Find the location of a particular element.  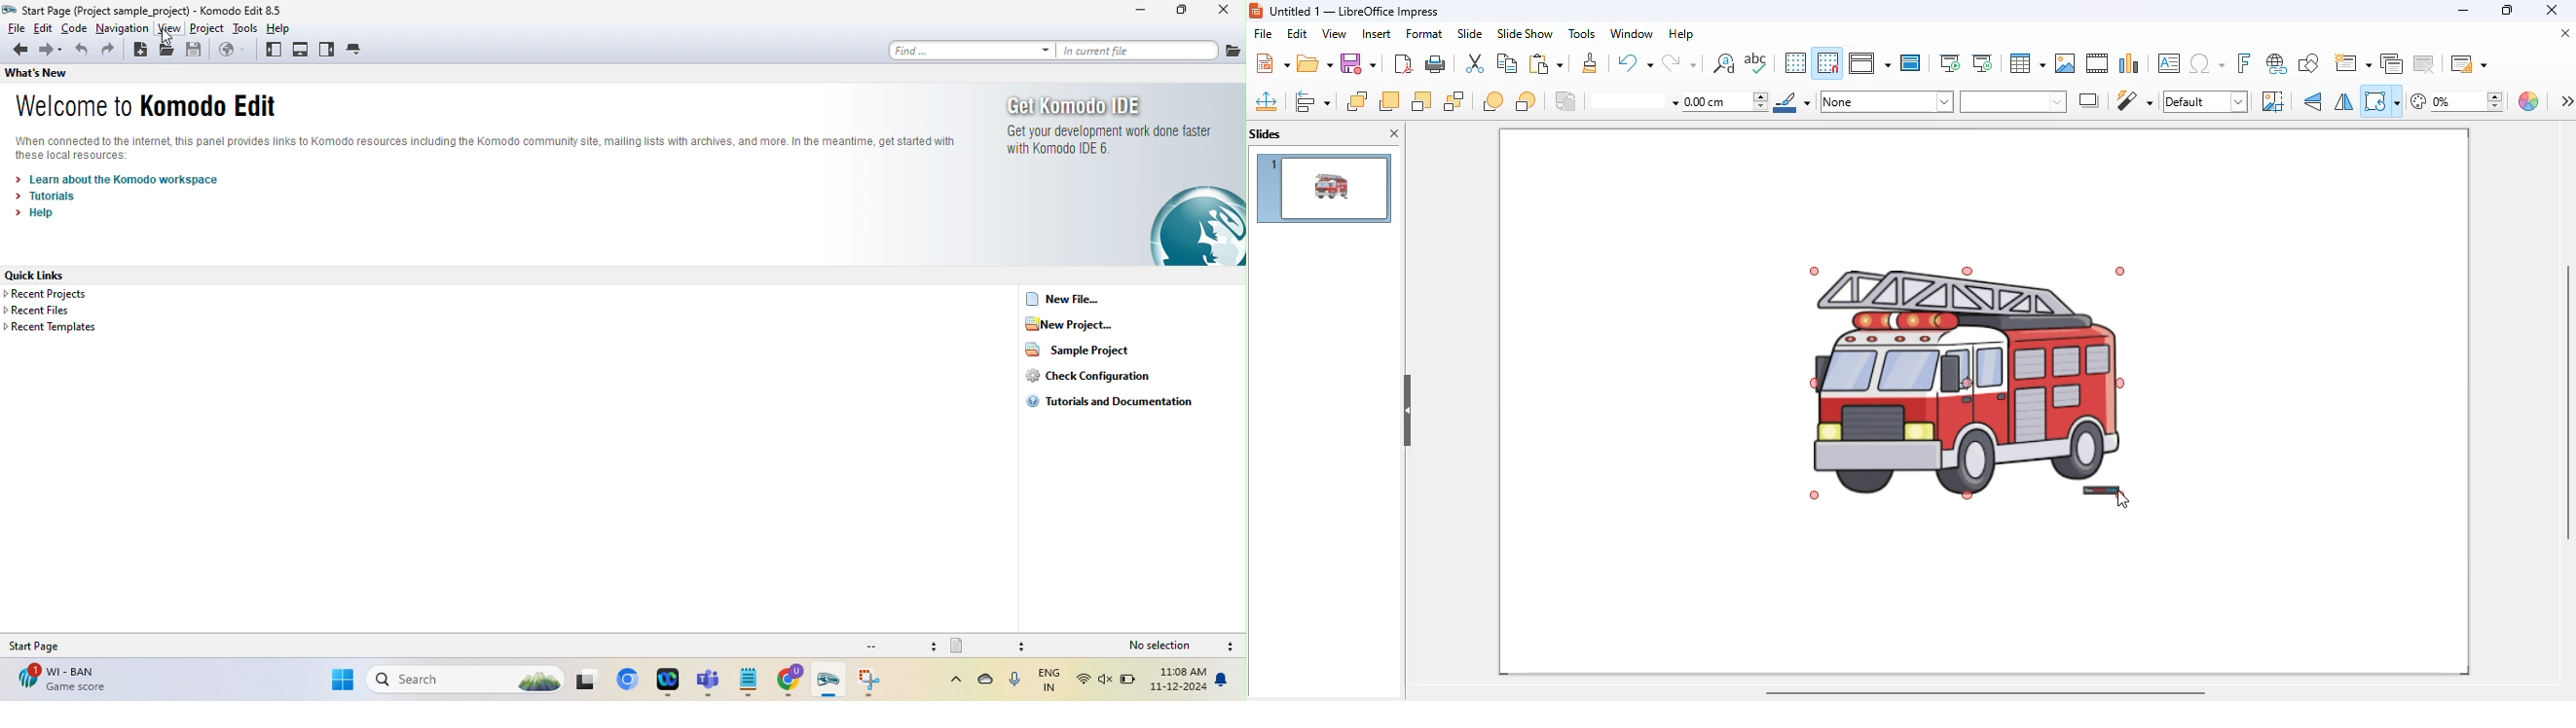

insert fontwork text is located at coordinates (2245, 62).